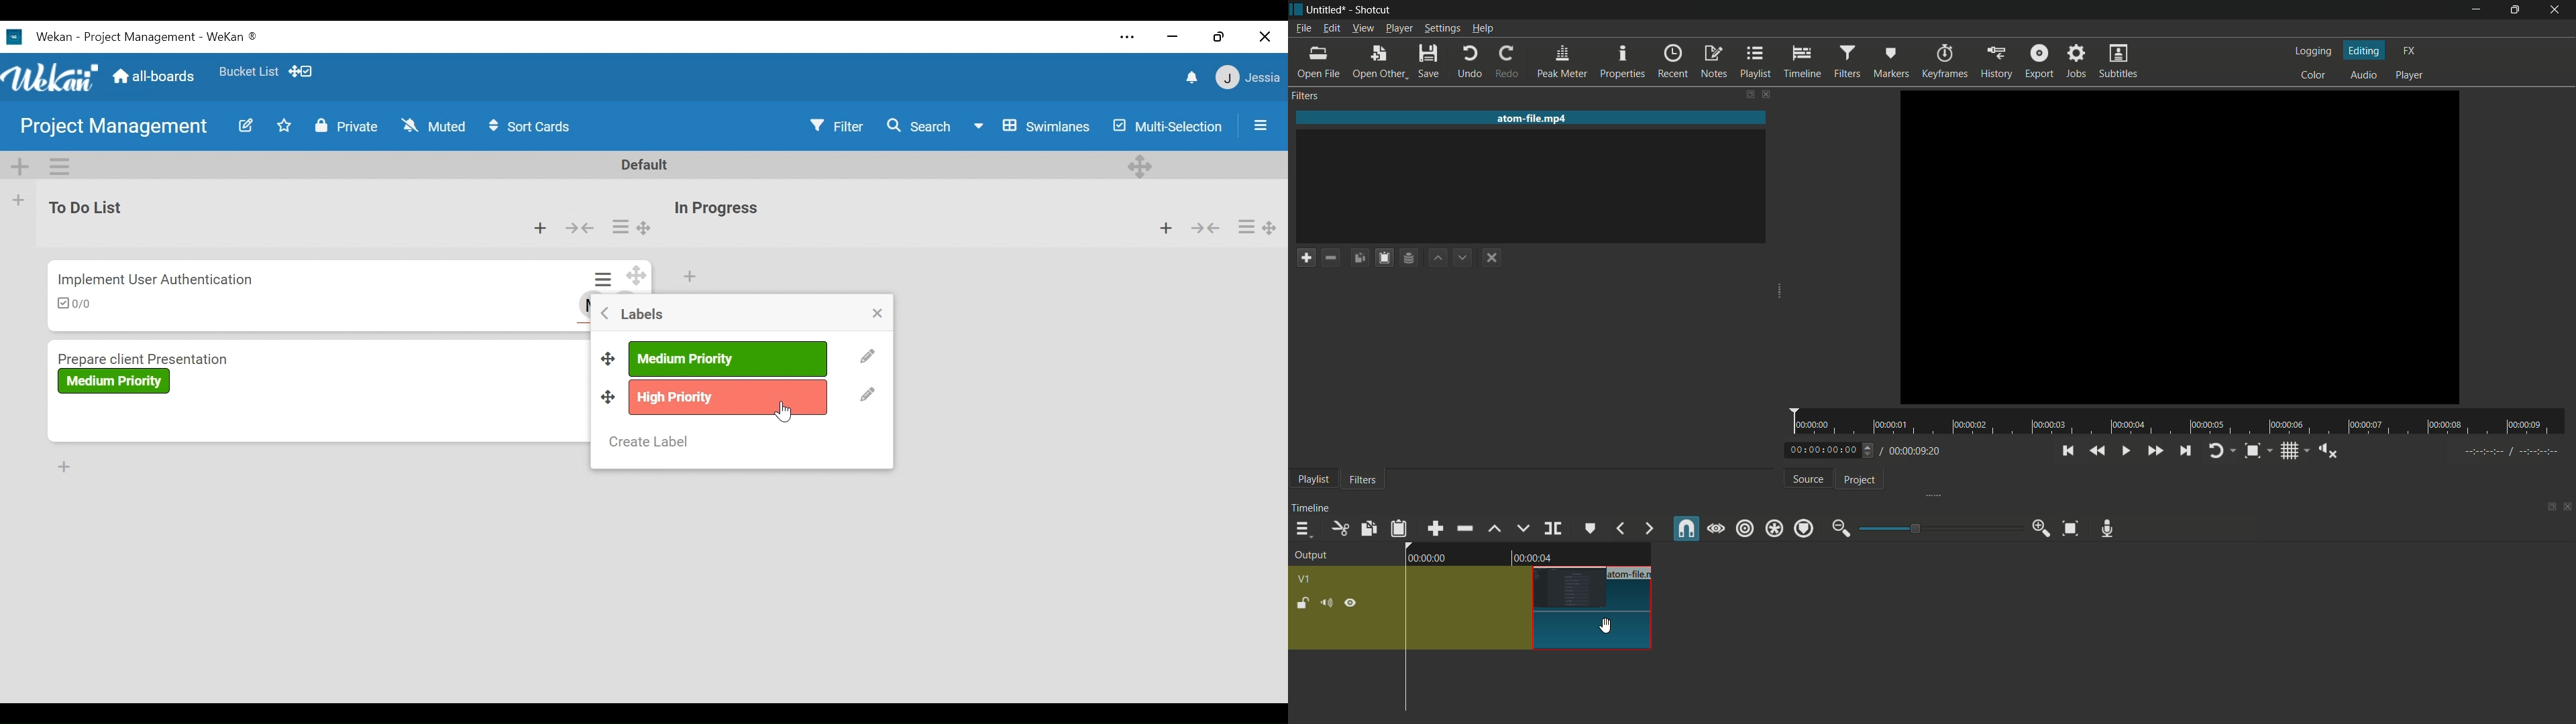 Image resolution: width=2576 pixels, height=728 pixels. Describe the element at coordinates (1493, 257) in the screenshot. I see `deselect the i=filter` at that location.